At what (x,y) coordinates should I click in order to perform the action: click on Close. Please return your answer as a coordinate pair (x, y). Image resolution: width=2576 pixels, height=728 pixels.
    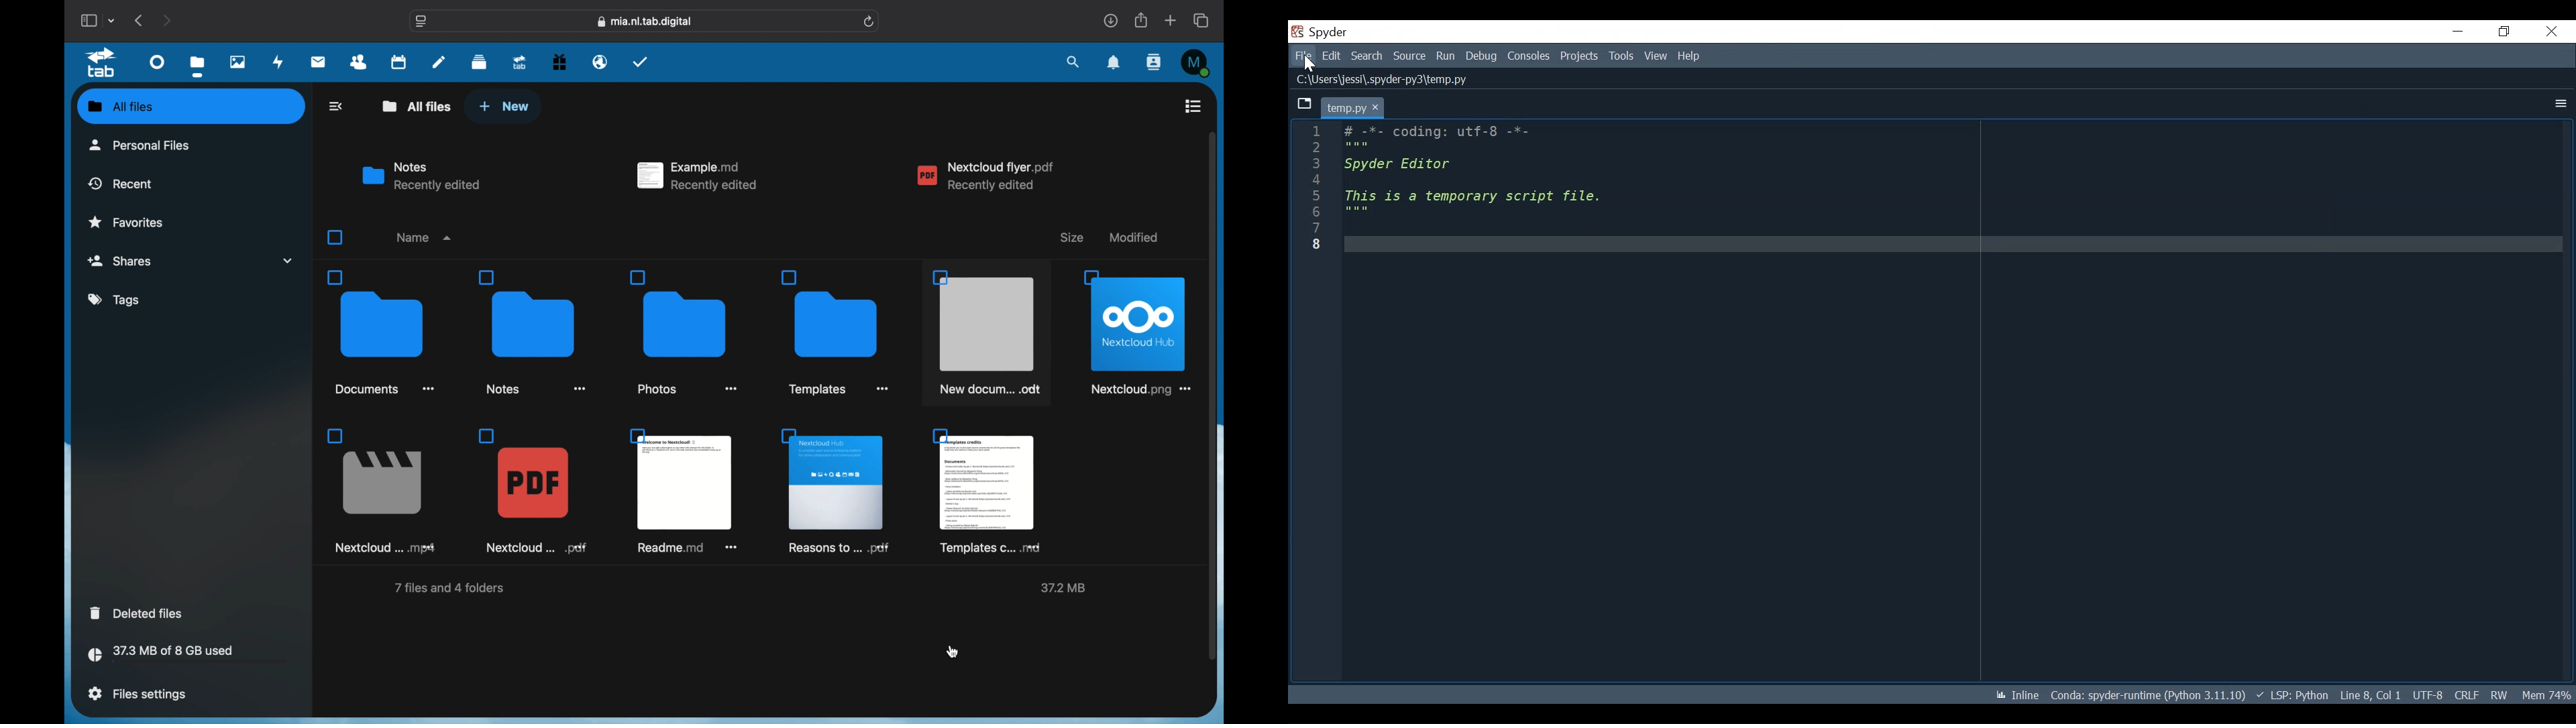
    Looking at the image, I should click on (2553, 31).